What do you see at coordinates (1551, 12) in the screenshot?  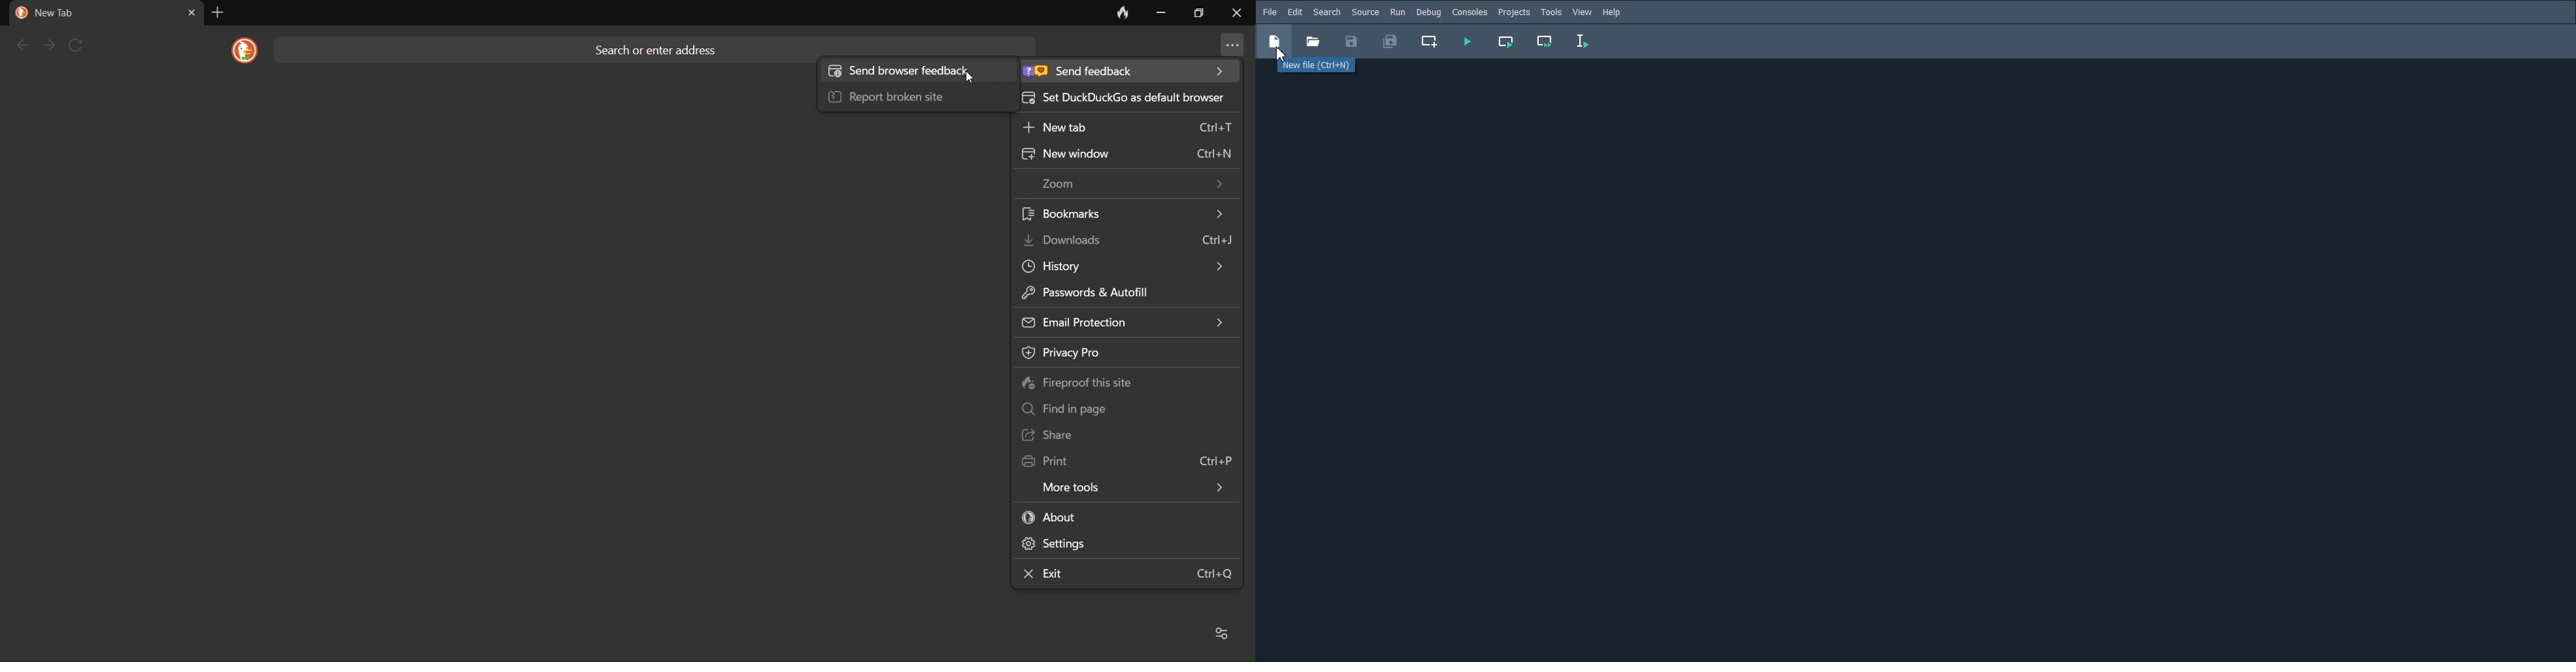 I see `Tools` at bounding box center [1551, 12].